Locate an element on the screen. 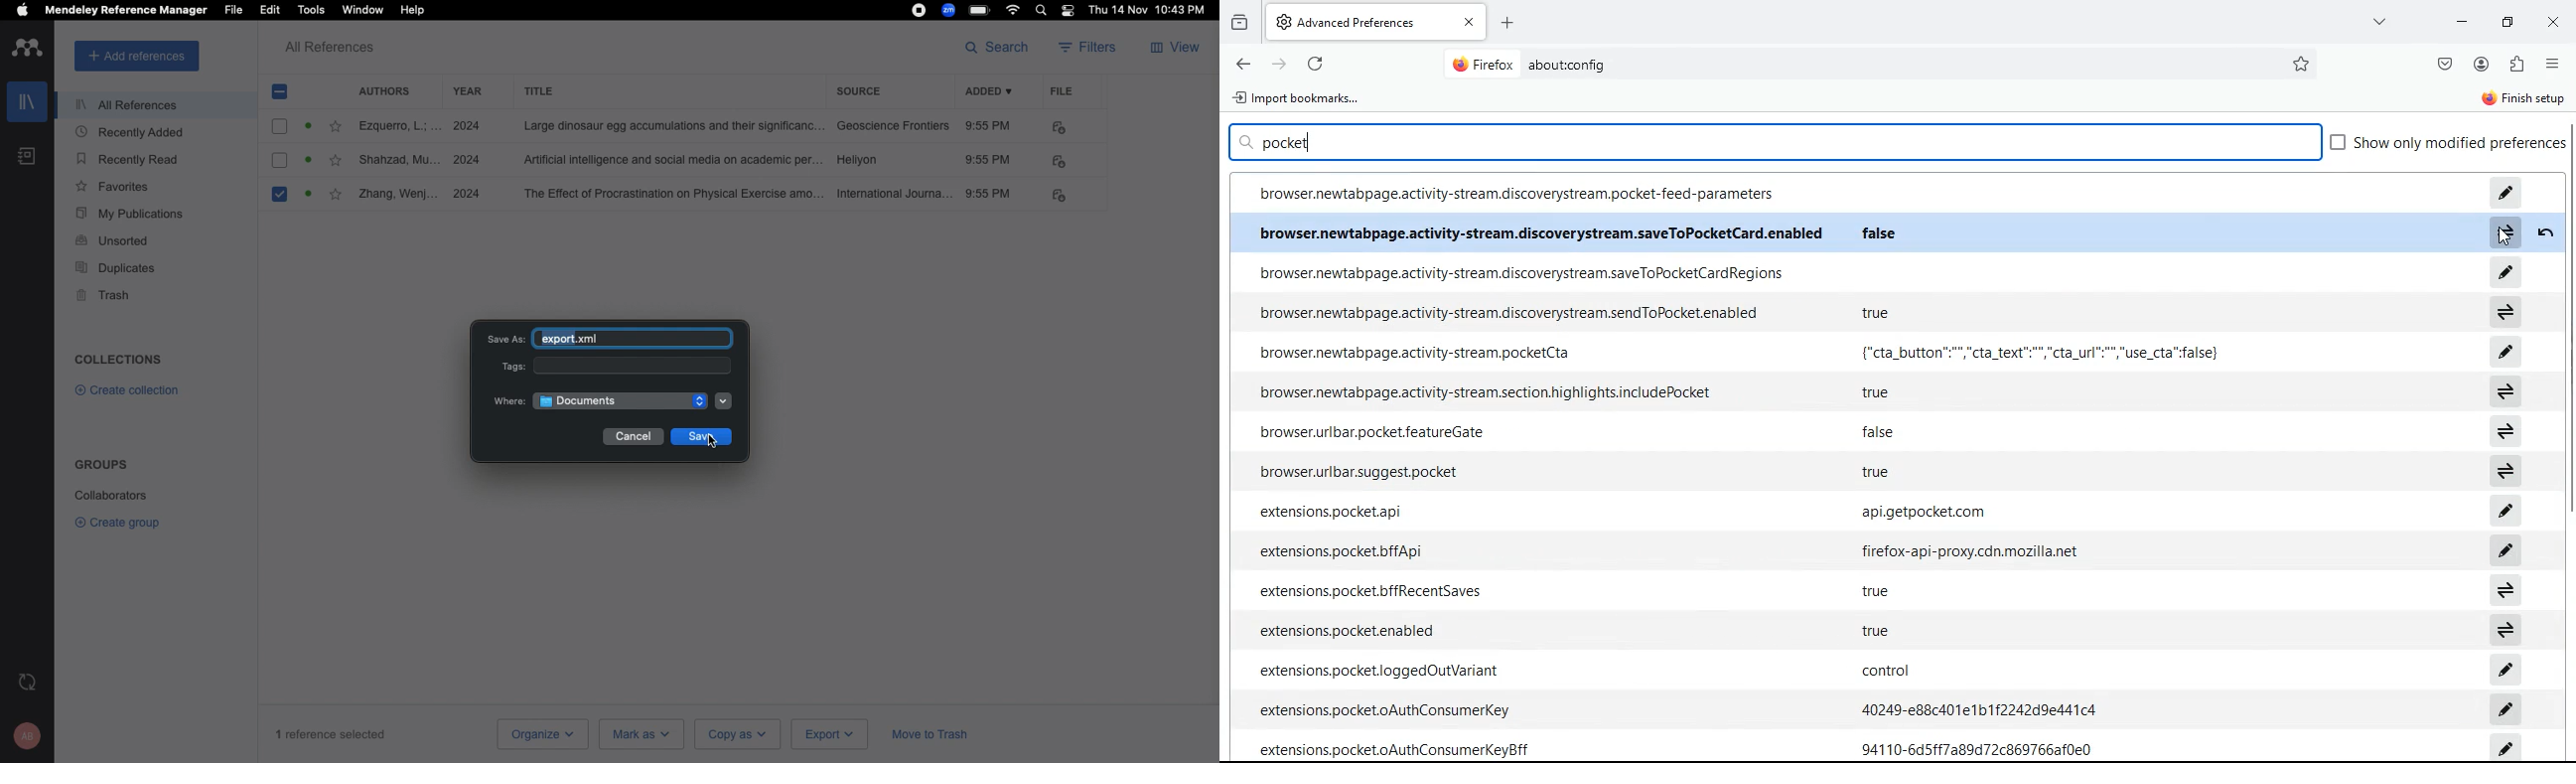 This screenshot has width=2576, height=784. Organize is located at coordinates (541, 734).